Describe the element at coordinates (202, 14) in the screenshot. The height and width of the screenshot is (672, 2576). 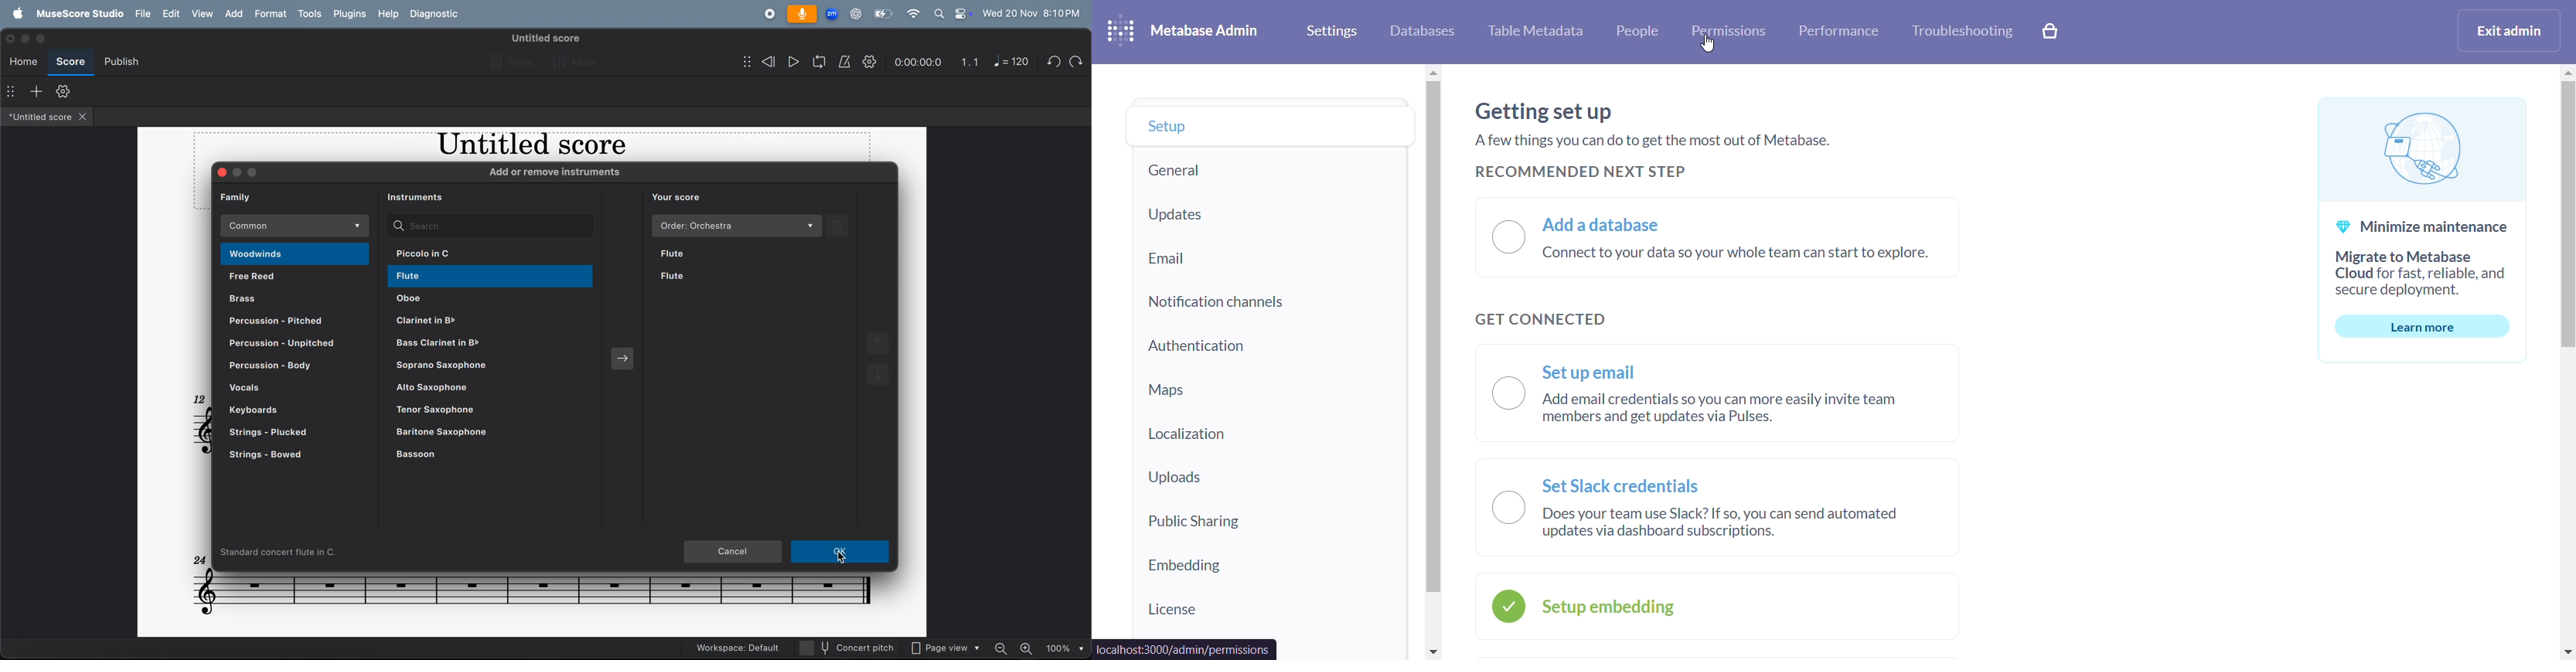
I see `view` at that location.